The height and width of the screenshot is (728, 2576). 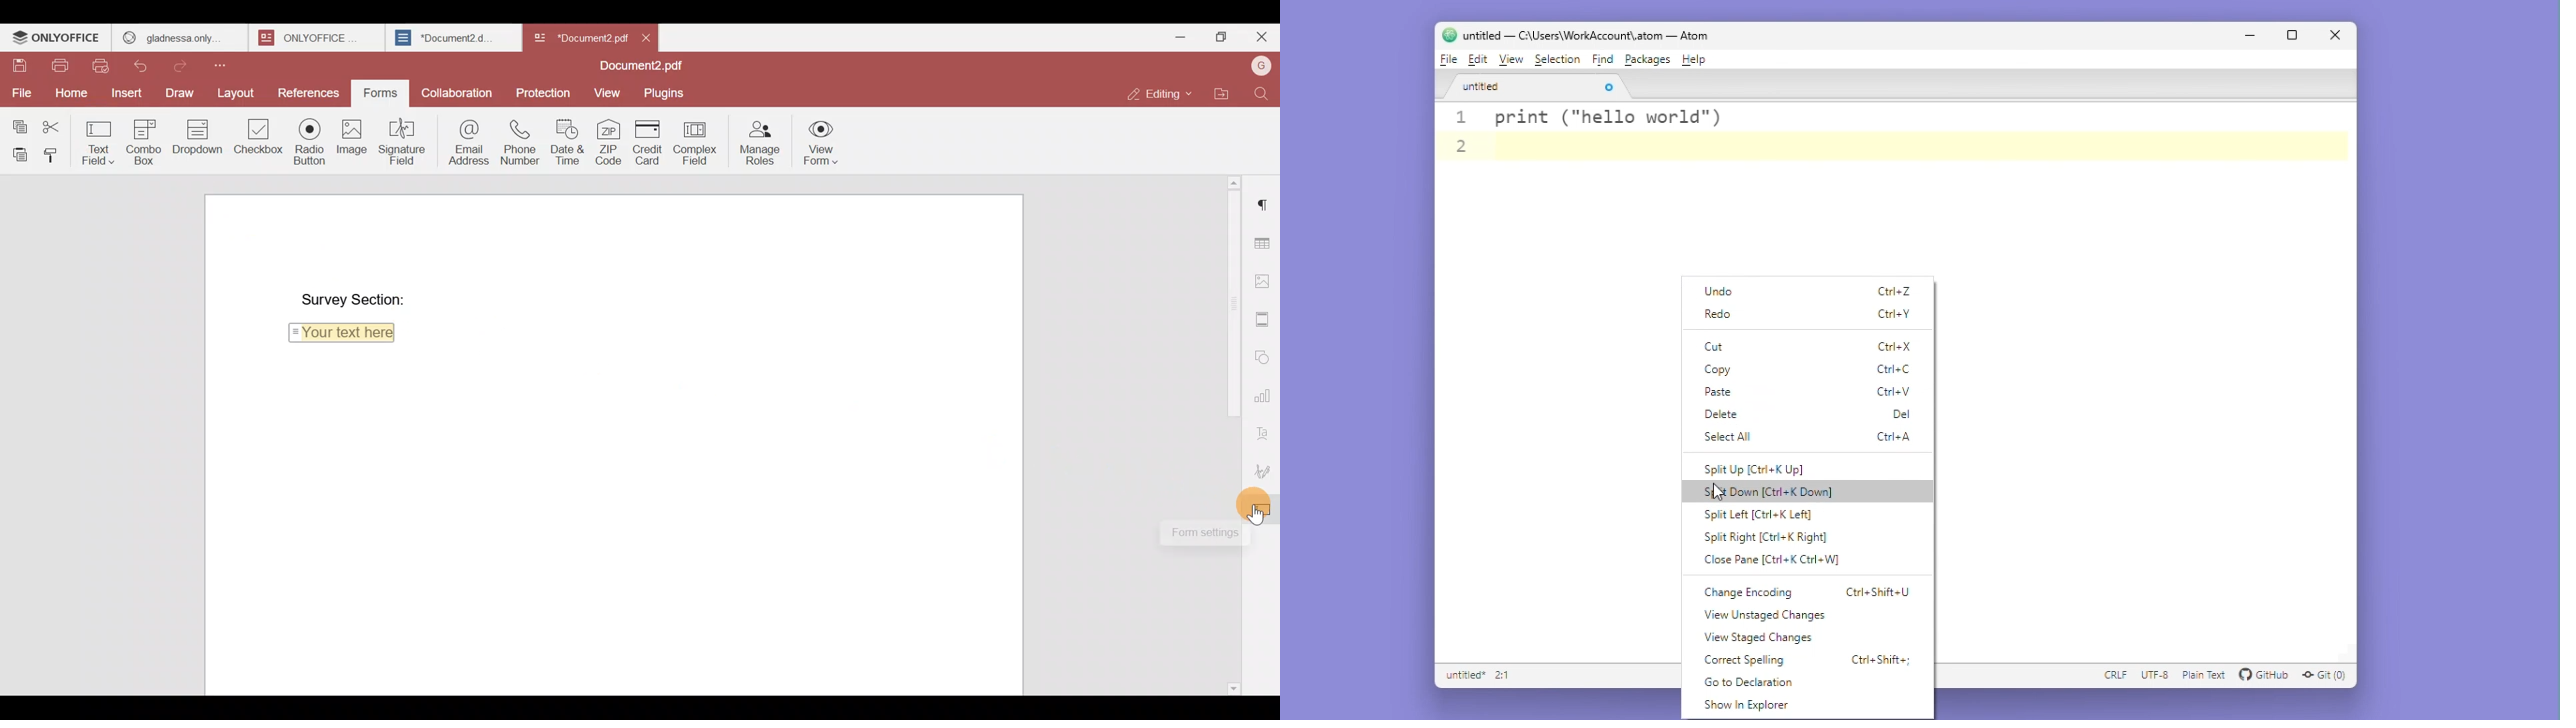 I want to click on undo, so click(x=1727, y=290).